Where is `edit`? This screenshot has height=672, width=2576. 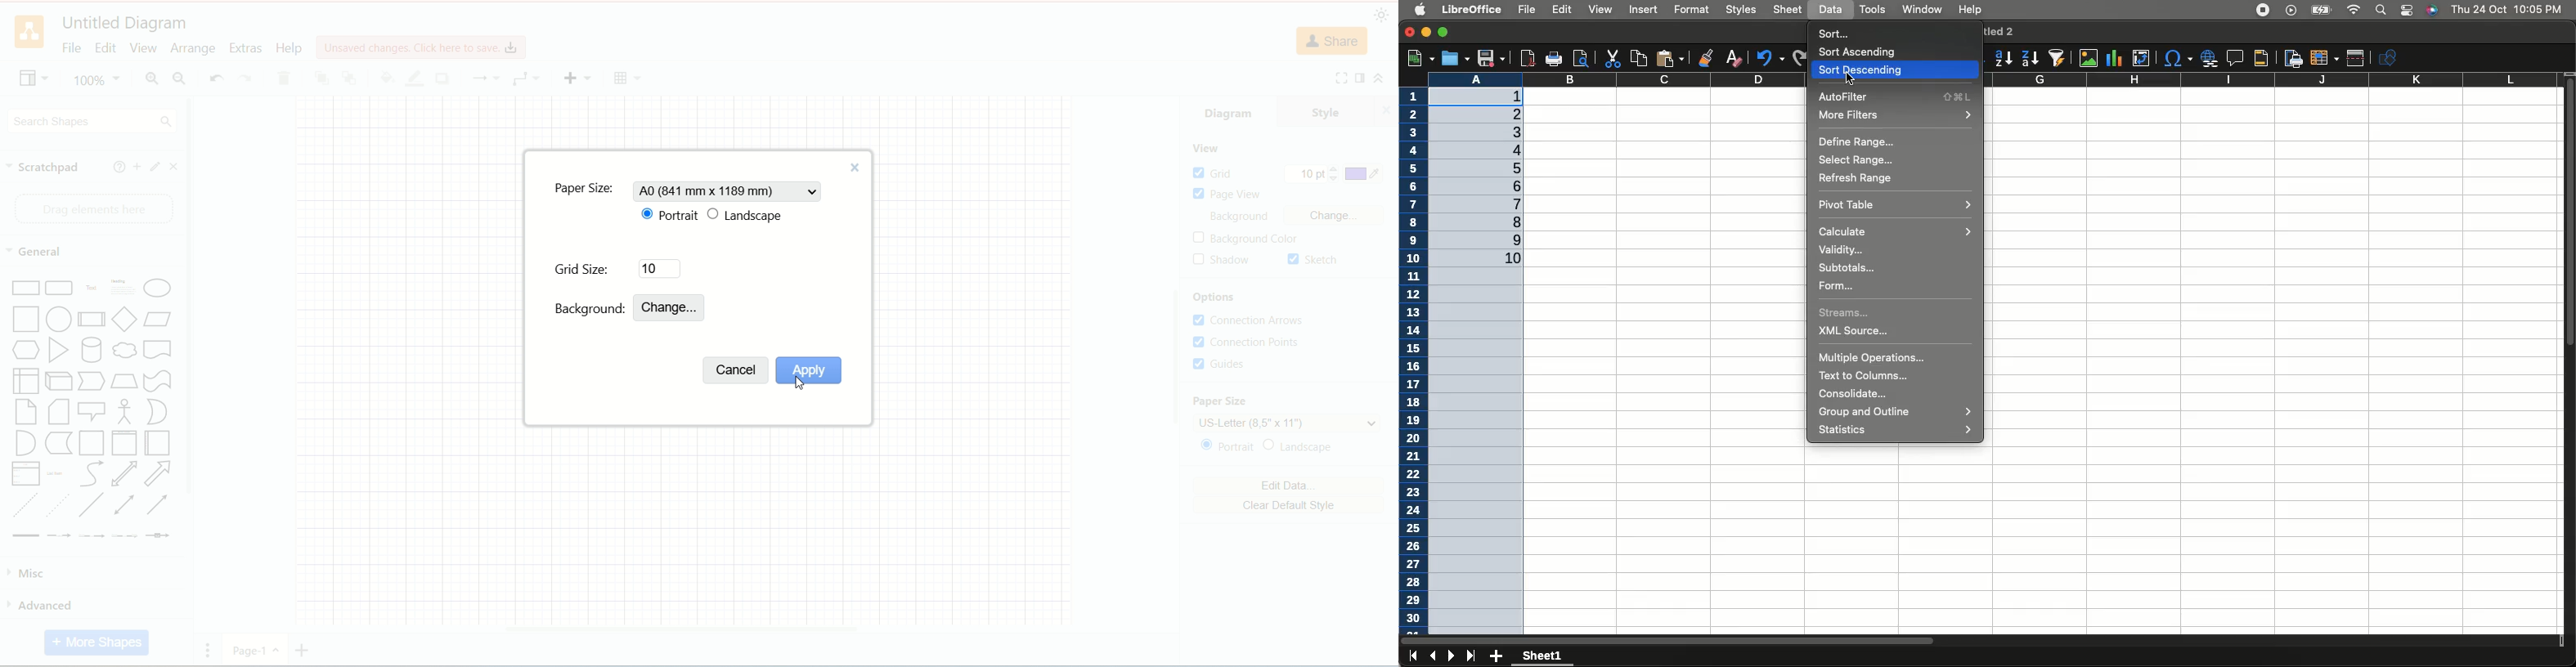 edit is located at coordinates (107, 47).